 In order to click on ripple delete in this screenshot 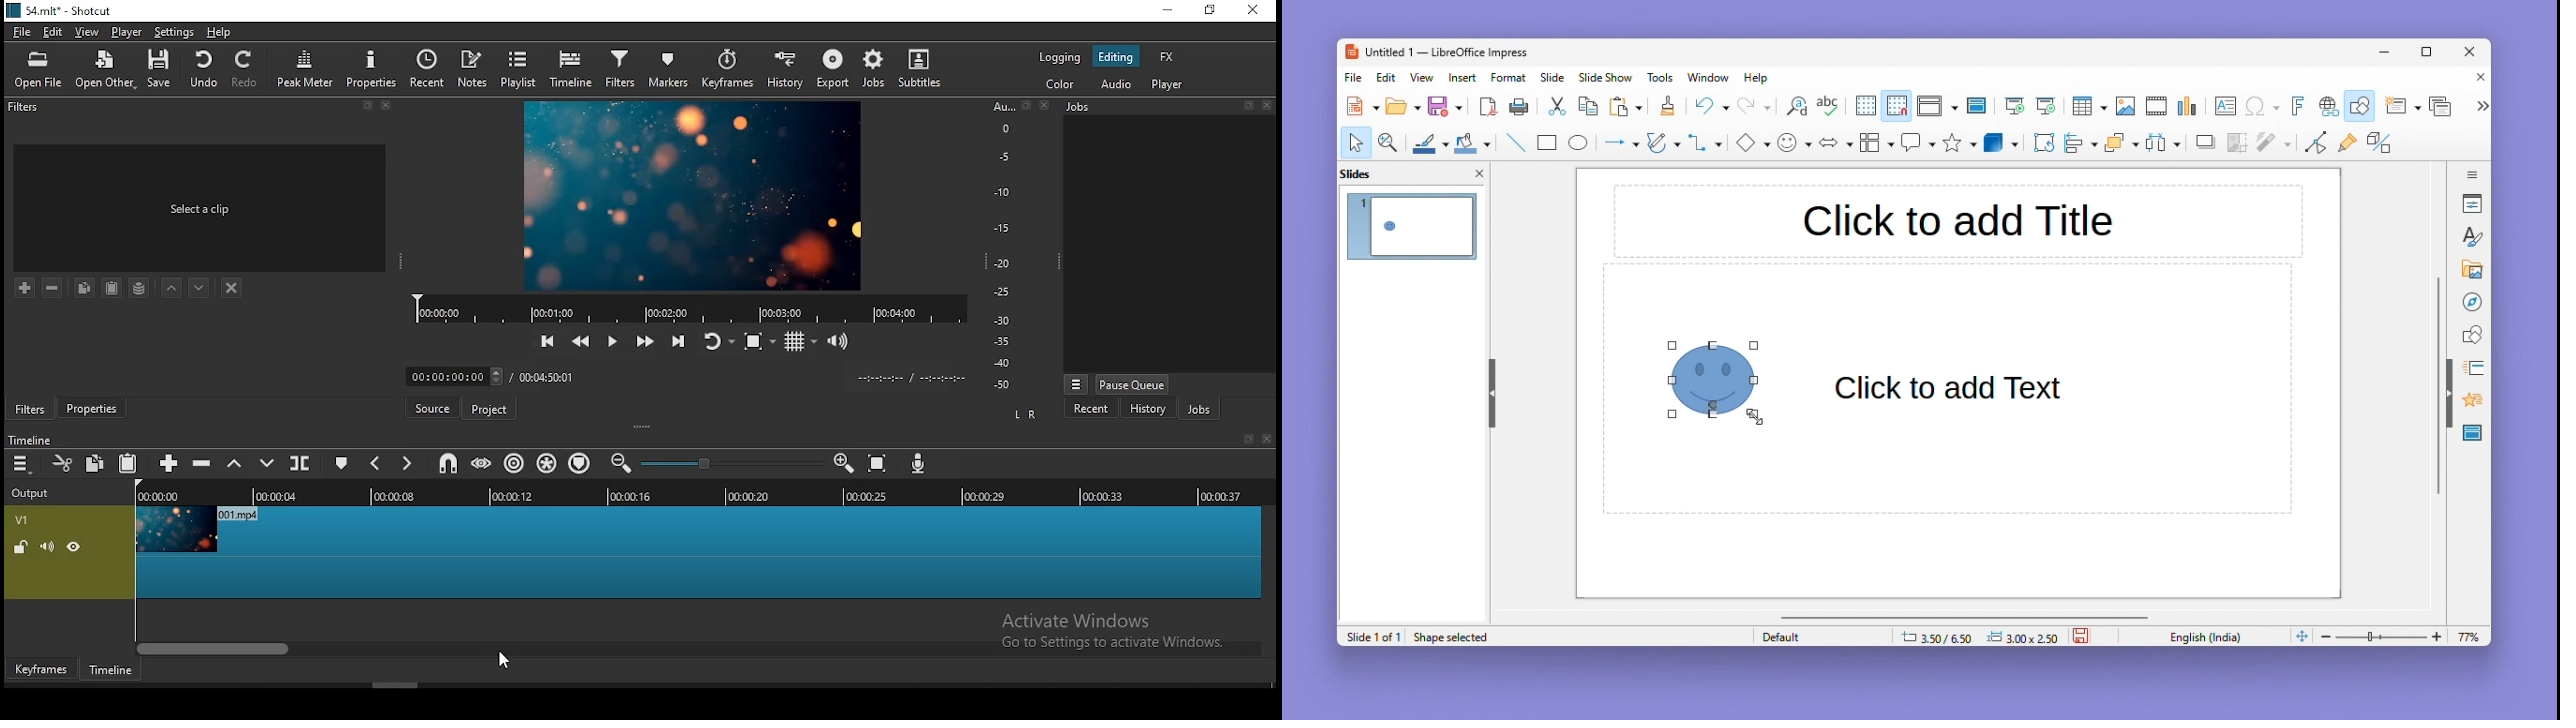, I will do `click(201, 462)`.